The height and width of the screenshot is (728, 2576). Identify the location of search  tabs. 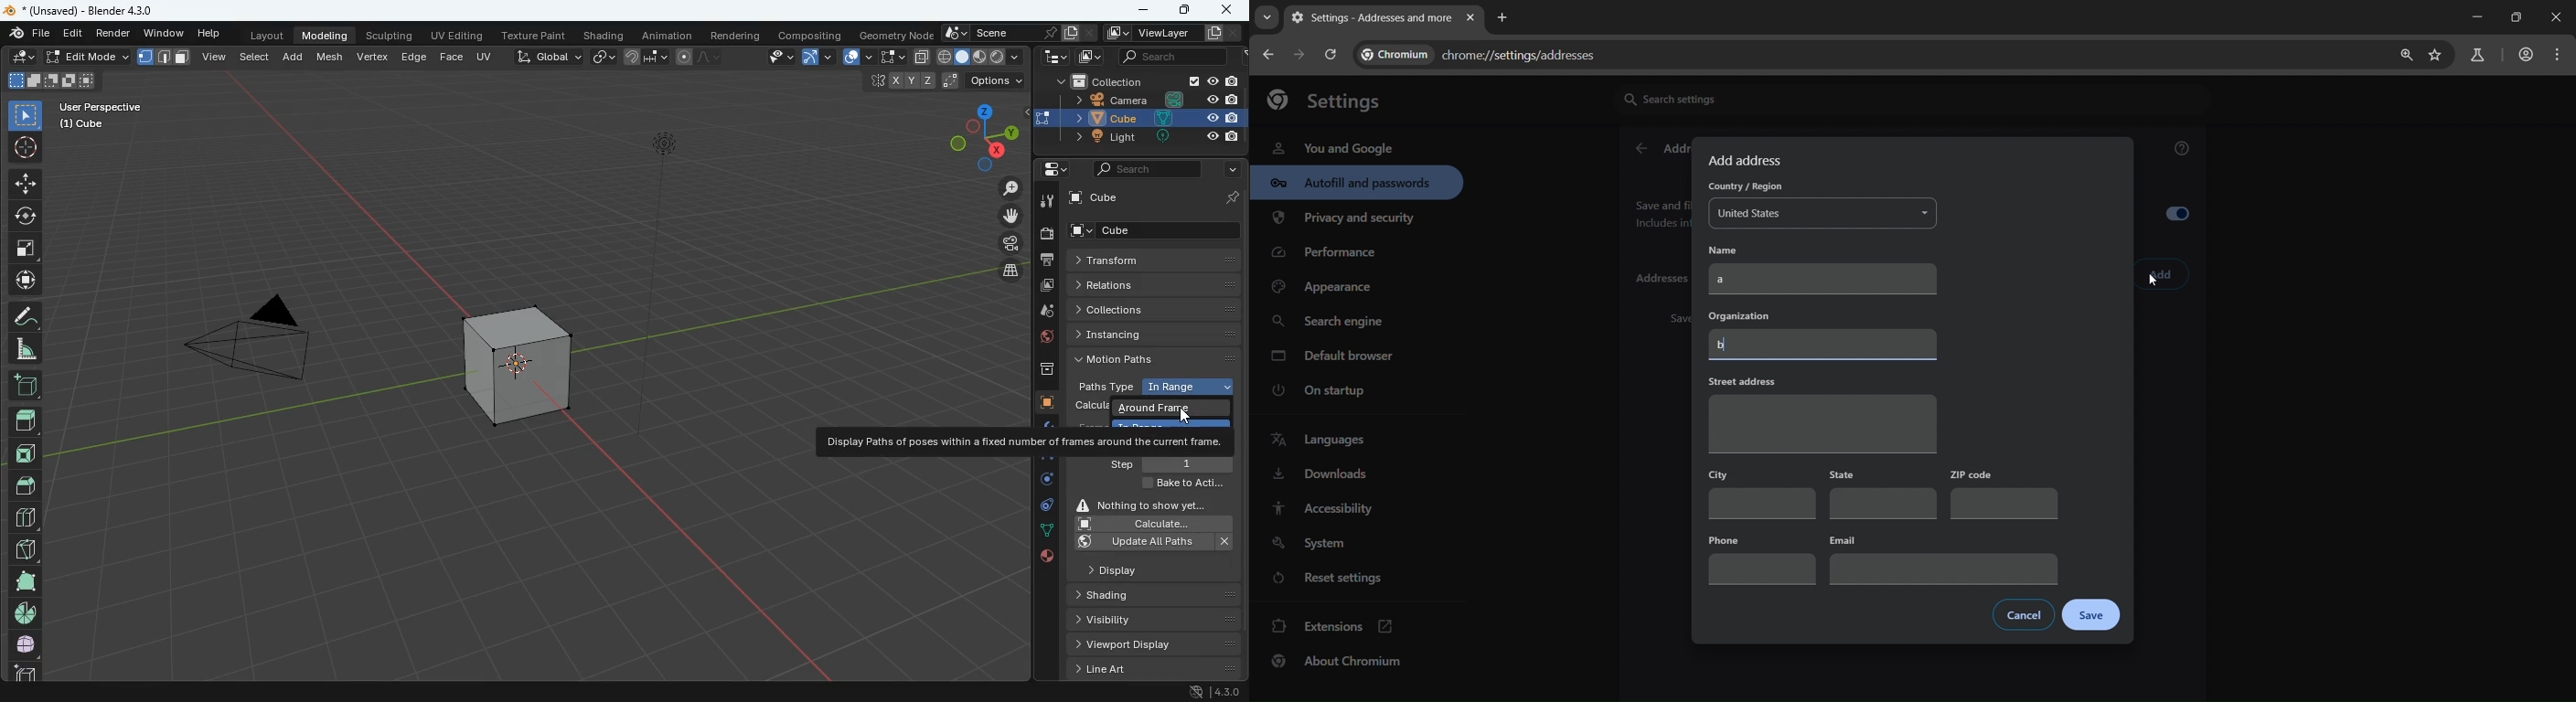
(1266, 17).